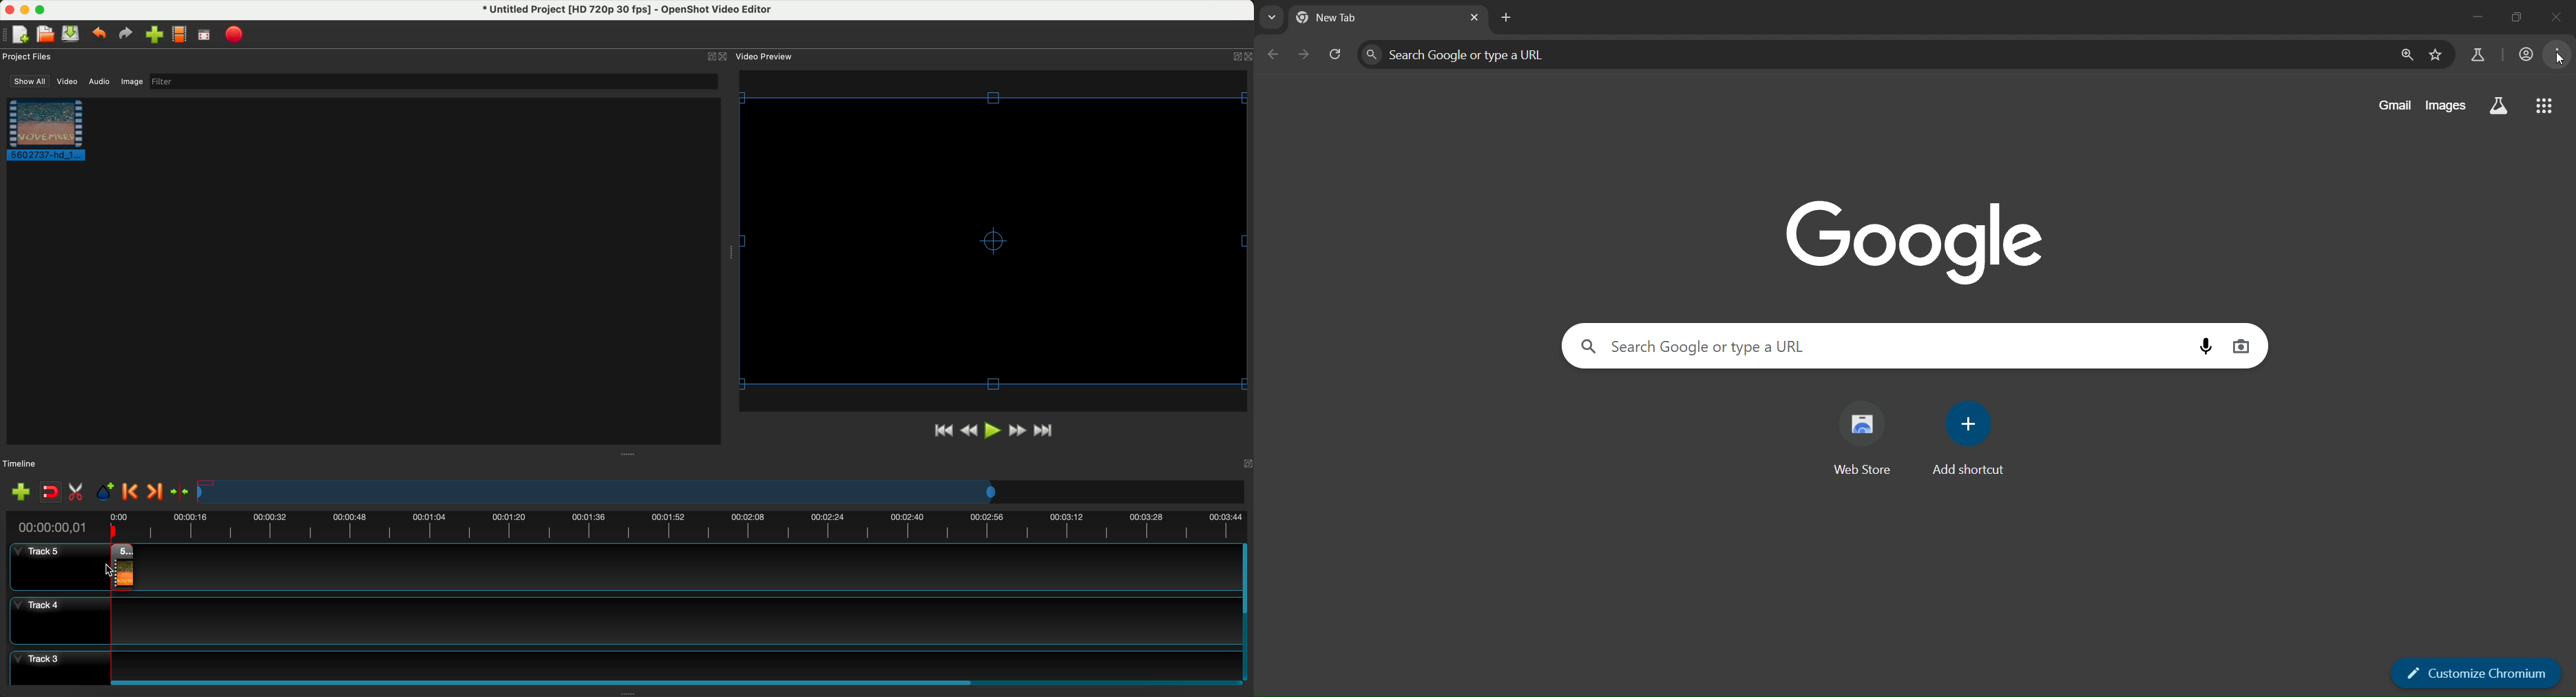  What do you see at coordinates (2475, 14) in the screenshot?
I see `minimize` at bounding box center [2475, 14].